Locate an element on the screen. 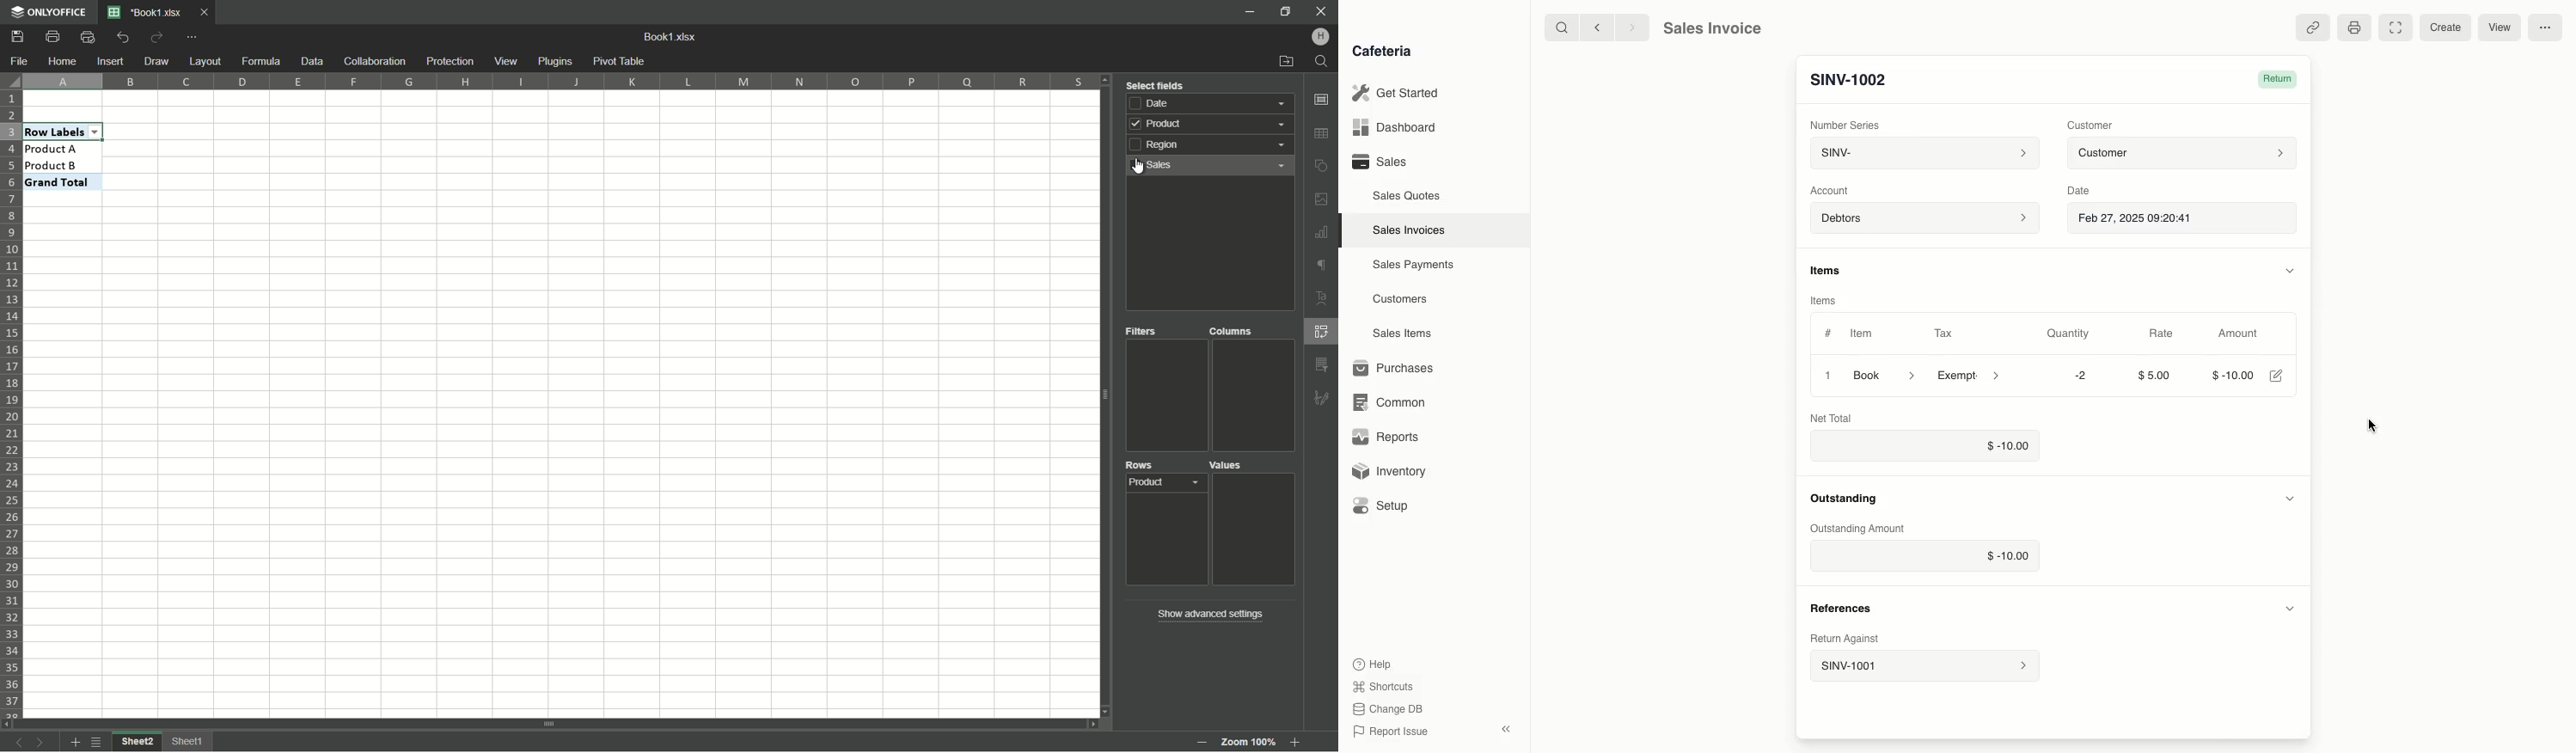 This screenshot has width=2576, height=756. row number is located at coordinates (13, 404).